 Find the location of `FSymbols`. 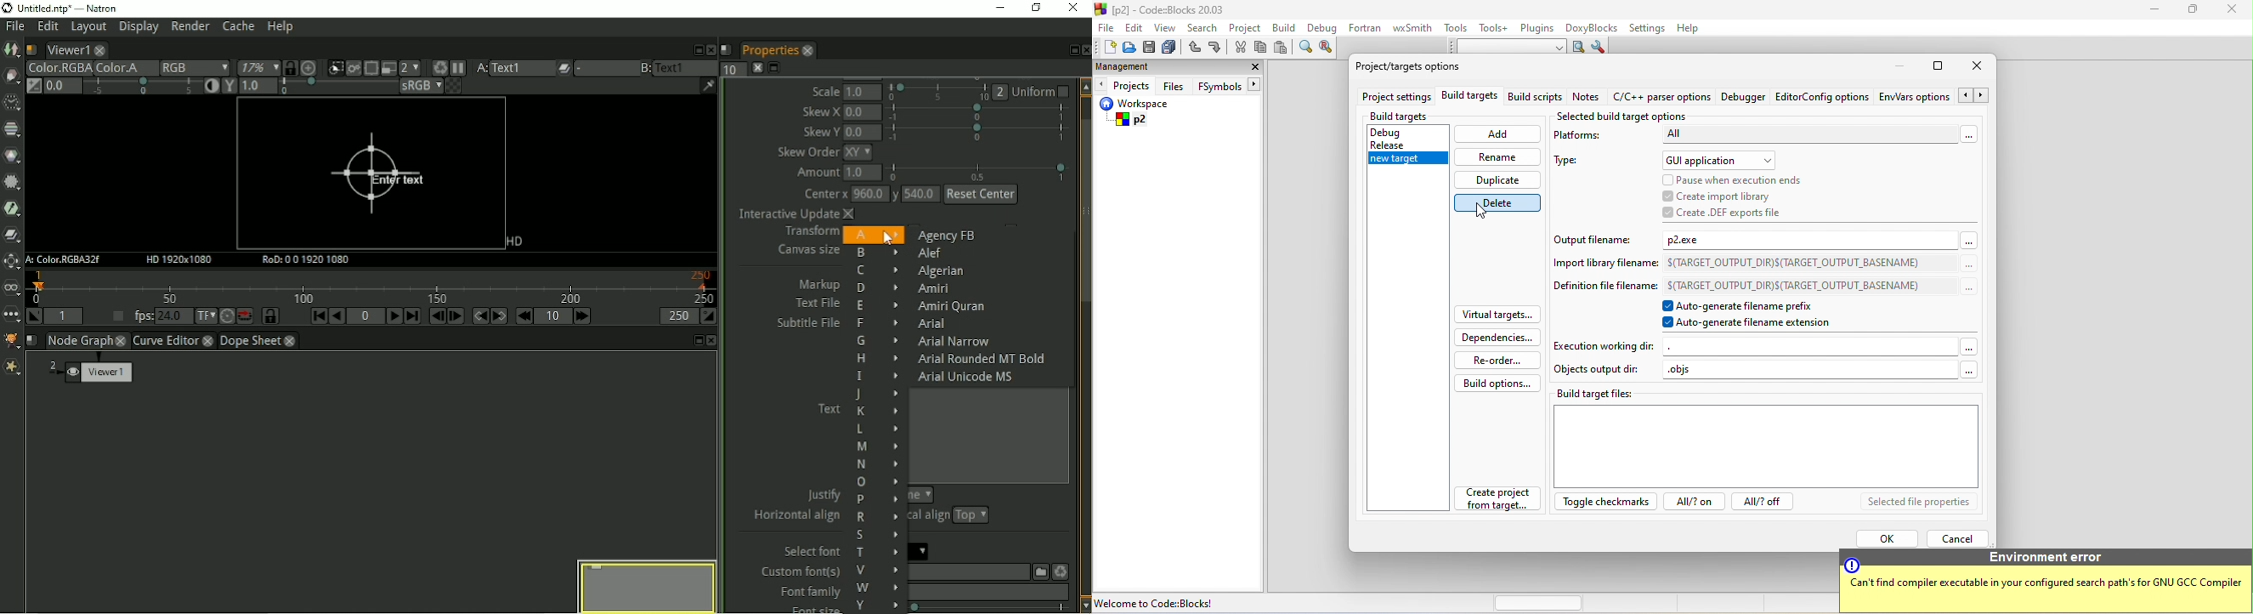

FSymbols is located at coordinates (1231, 86).